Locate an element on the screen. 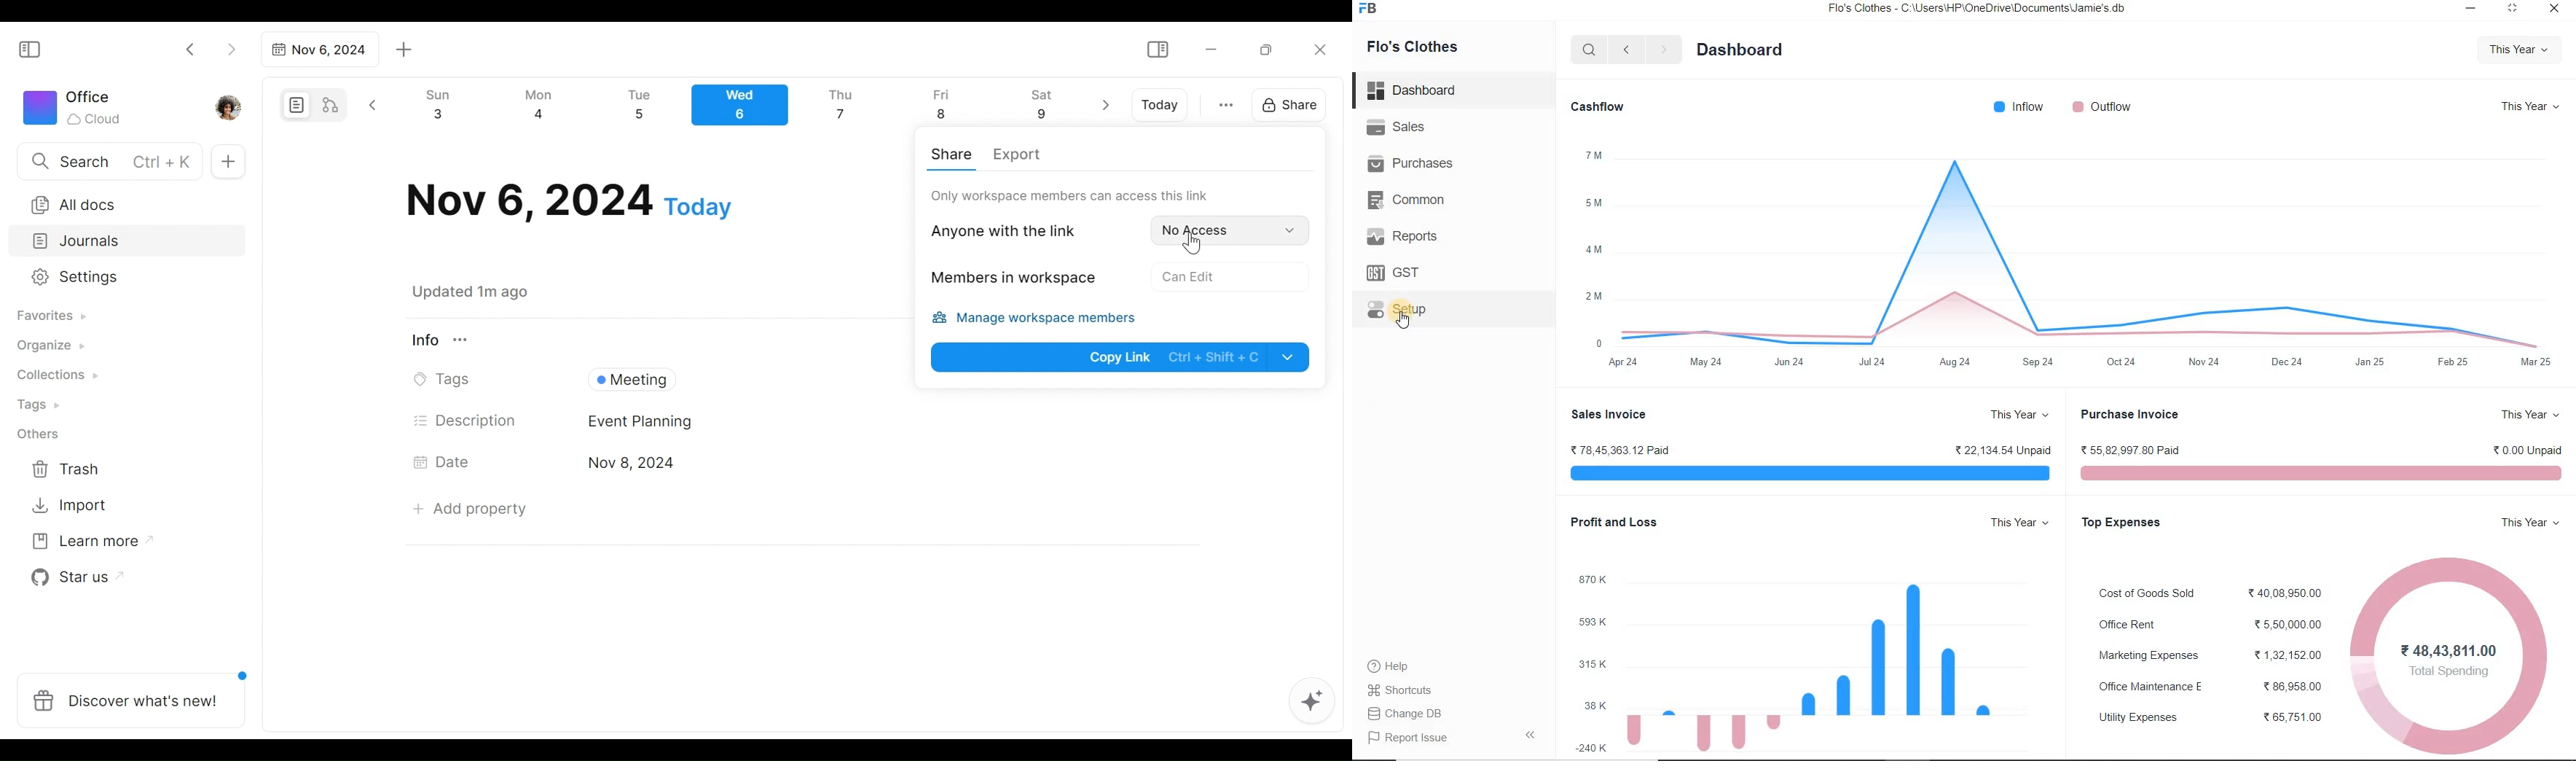 This screenshot has width=2576, height=784. Graph is located at coordinates (2083, 243).